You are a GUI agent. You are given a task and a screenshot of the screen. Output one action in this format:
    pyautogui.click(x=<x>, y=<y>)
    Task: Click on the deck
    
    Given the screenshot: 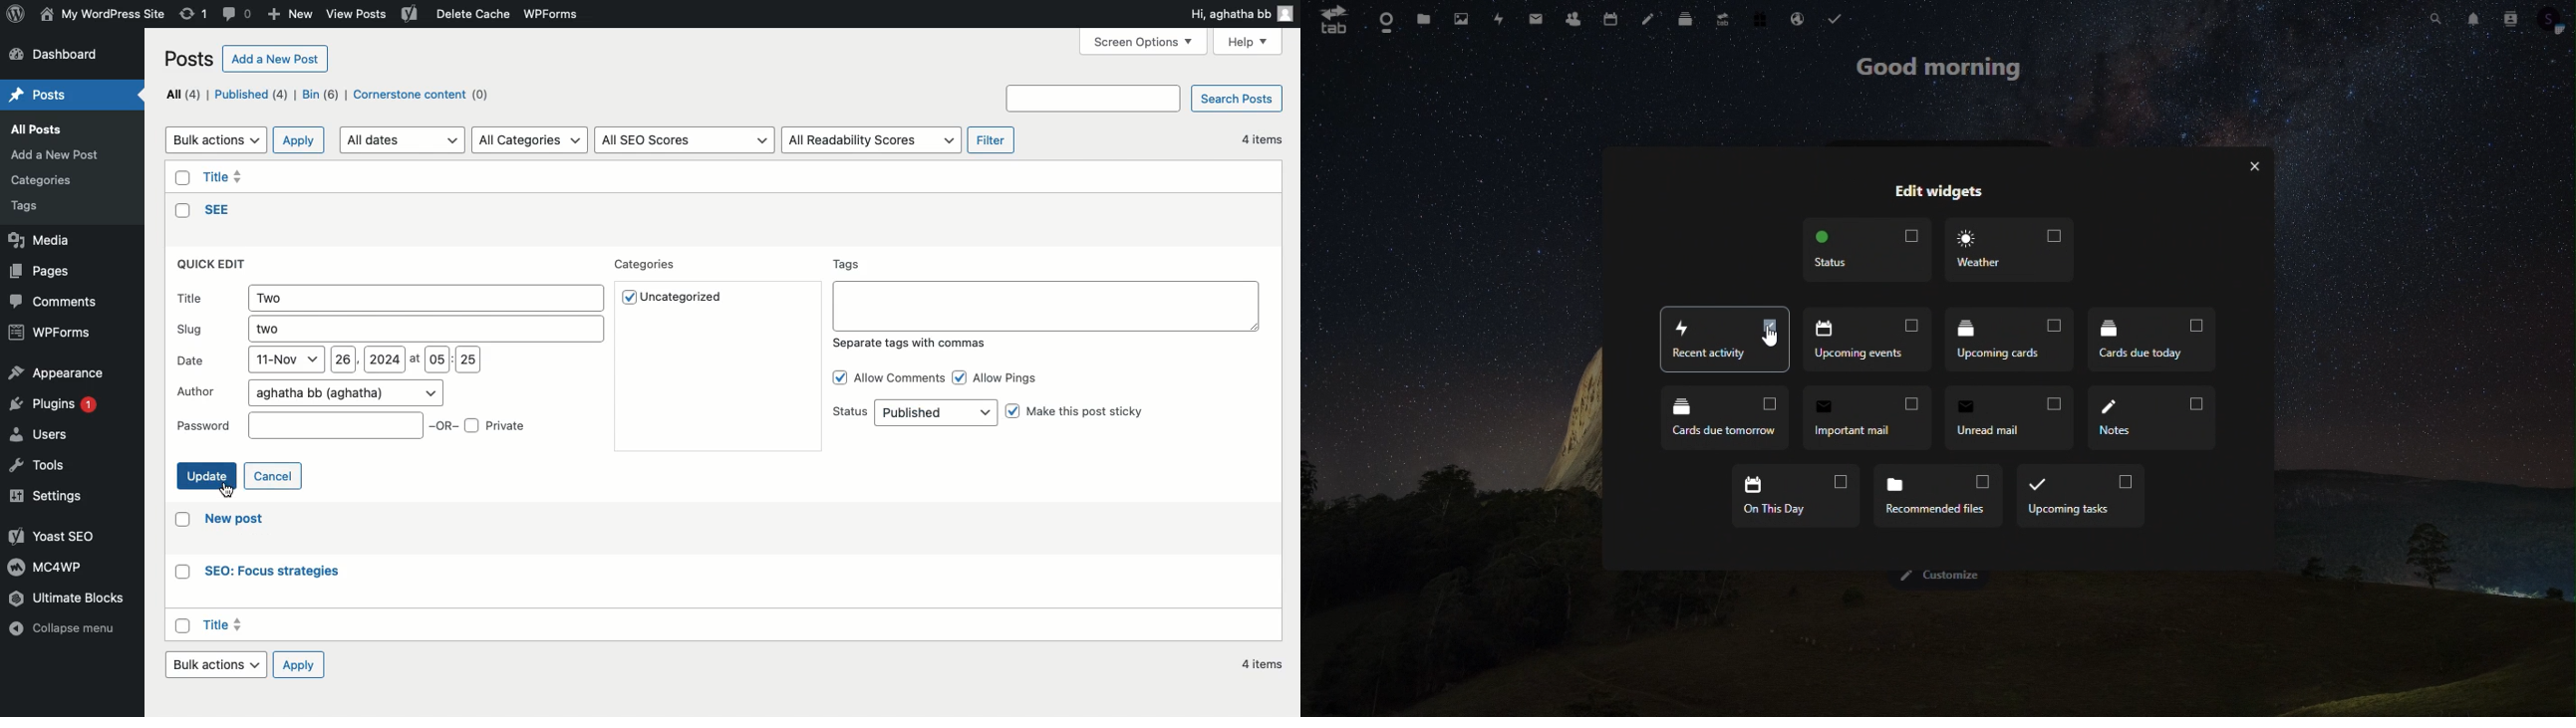 What is the action you would take?
    pyautogui.click(x=1685, y=22)
    